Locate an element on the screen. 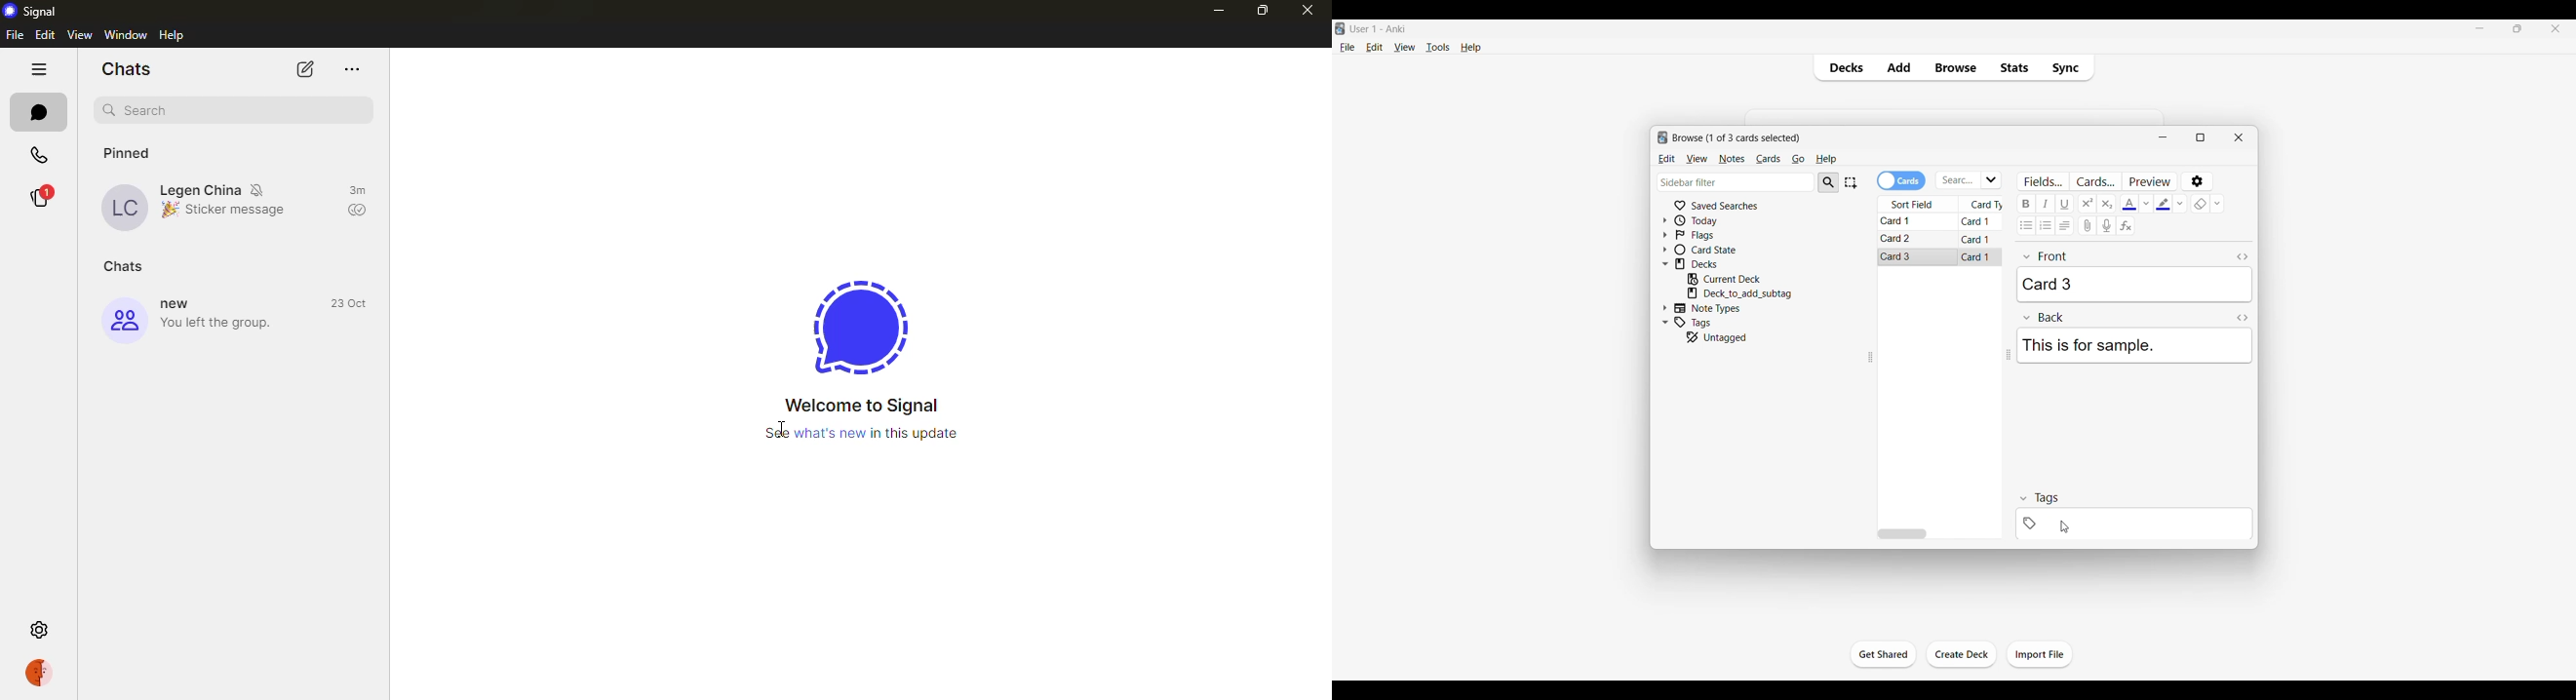 The image size is (2576, 700). Click to go to decks is located at coordinates (1716, 264).